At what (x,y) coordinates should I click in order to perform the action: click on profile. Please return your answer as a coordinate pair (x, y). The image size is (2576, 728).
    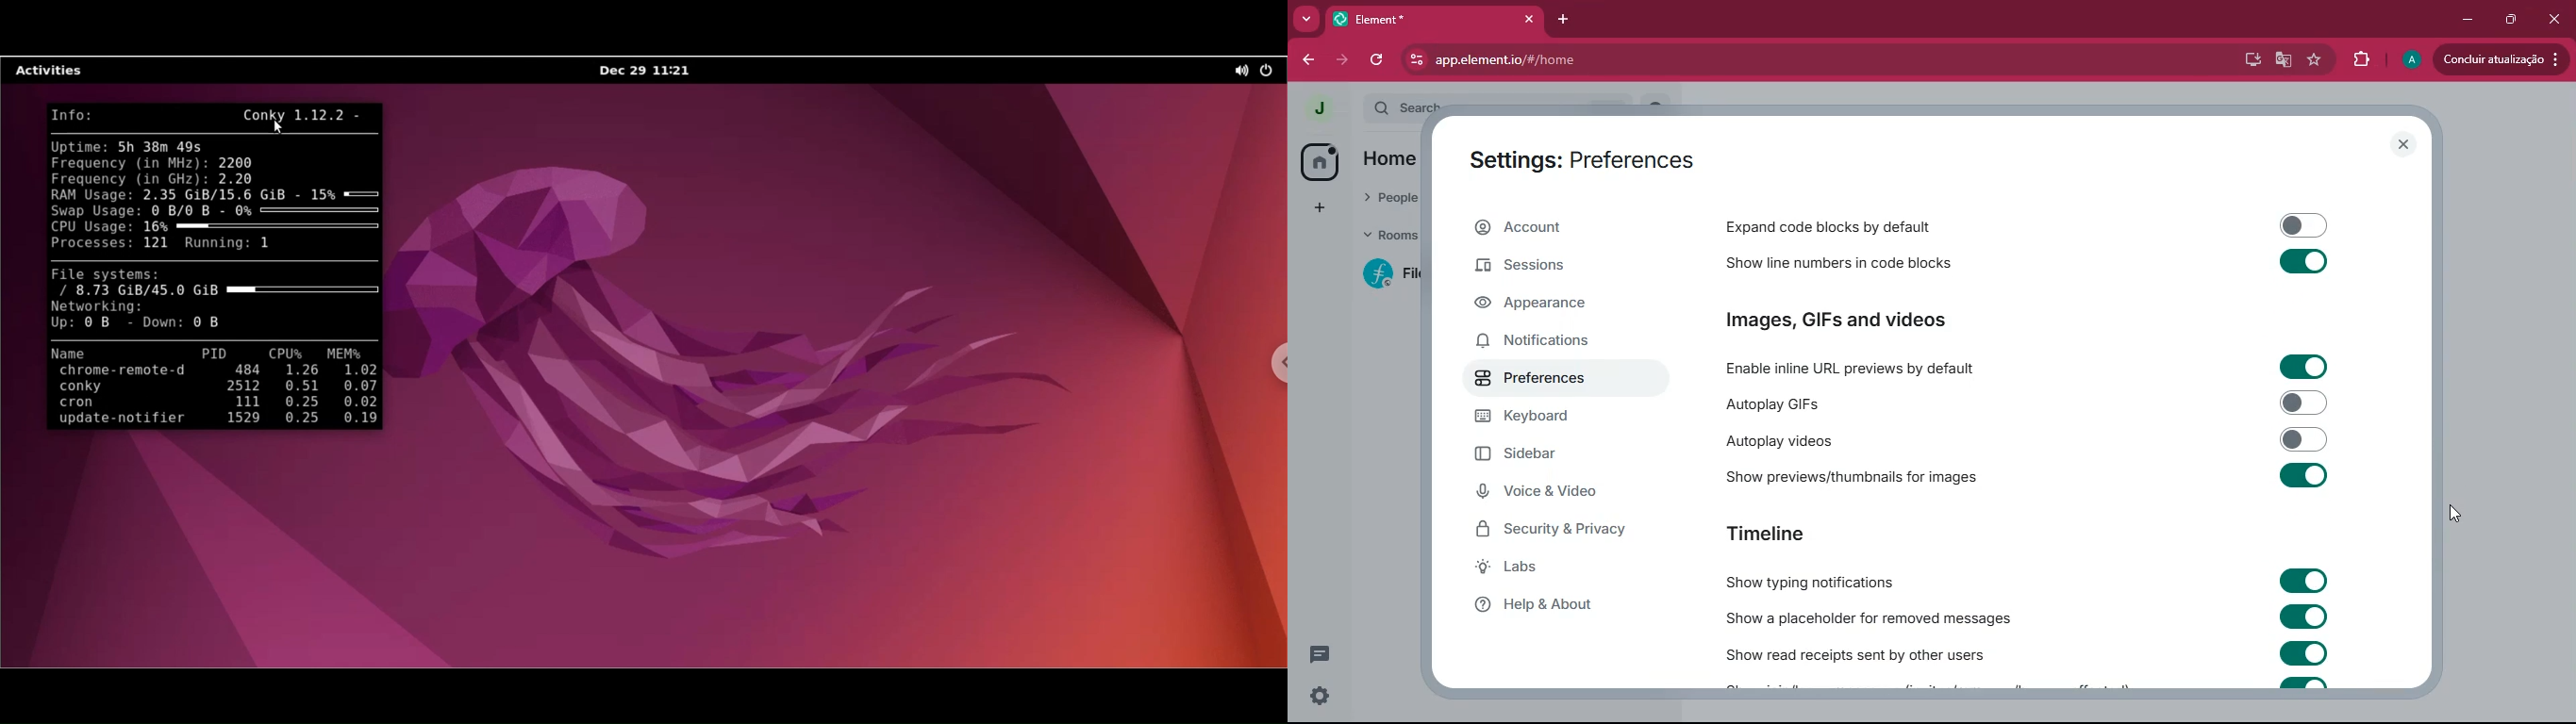
    Looking at the image, I should click on (1320, 108).